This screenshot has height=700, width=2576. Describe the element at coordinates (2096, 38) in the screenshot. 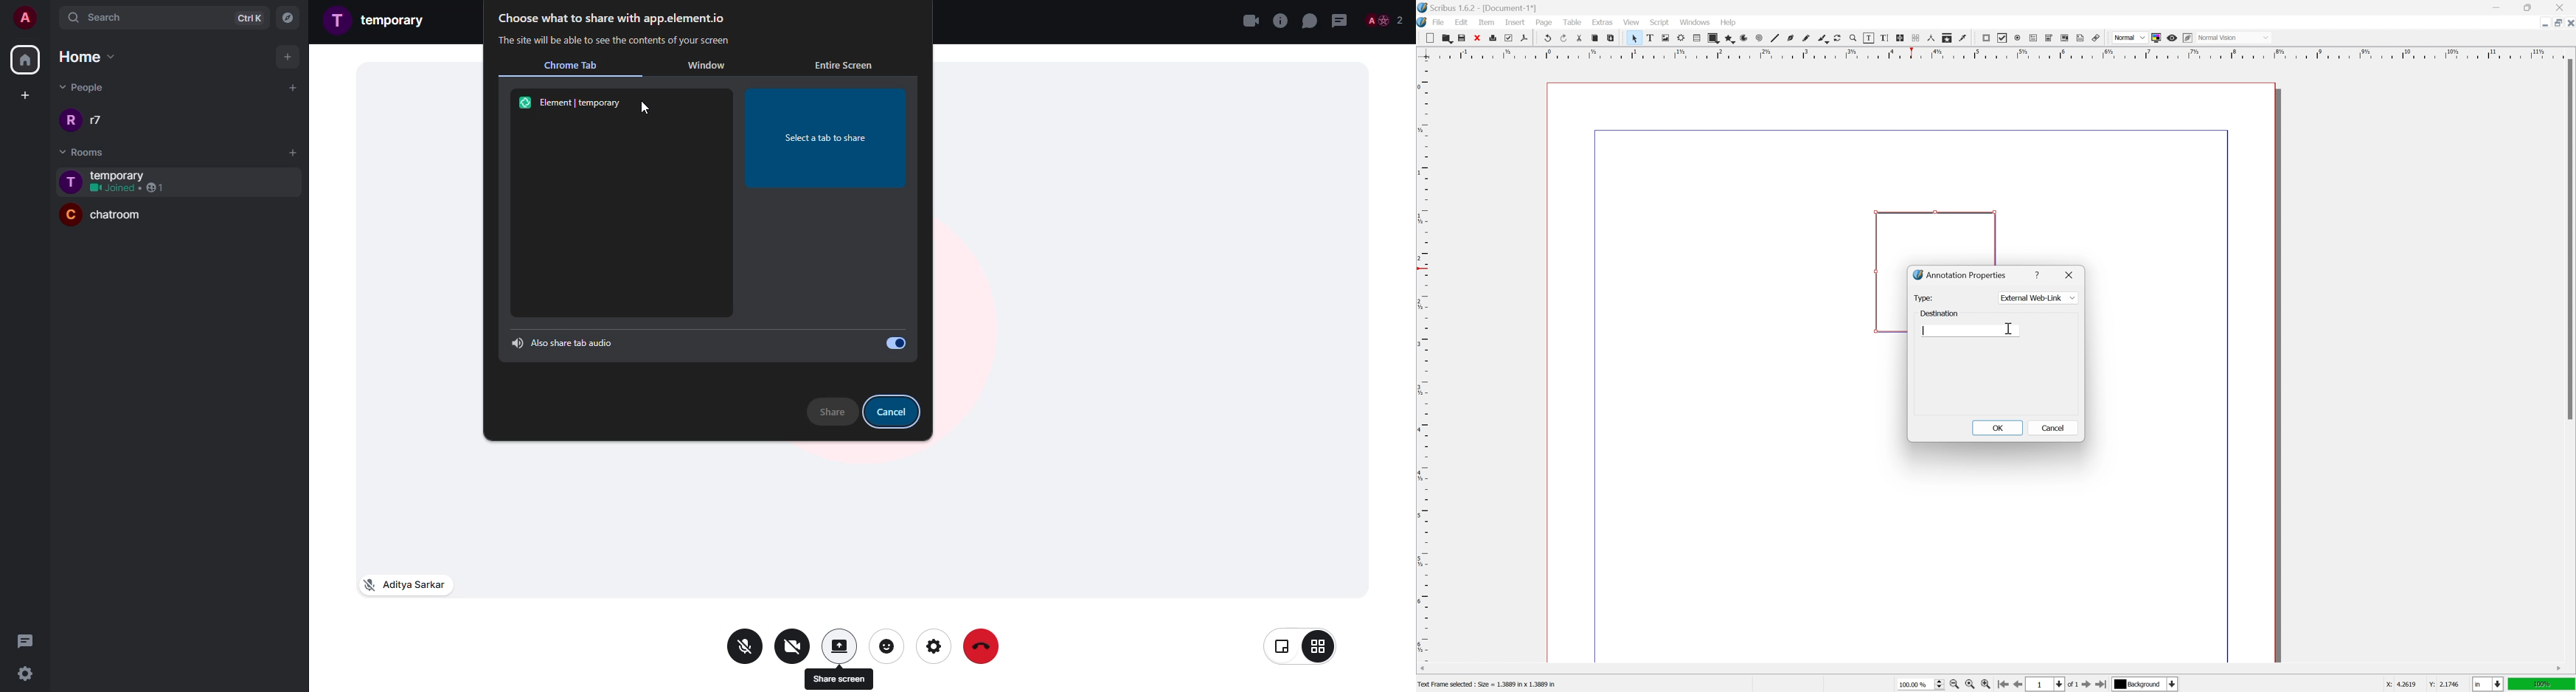

I see `link annotation` at that location.